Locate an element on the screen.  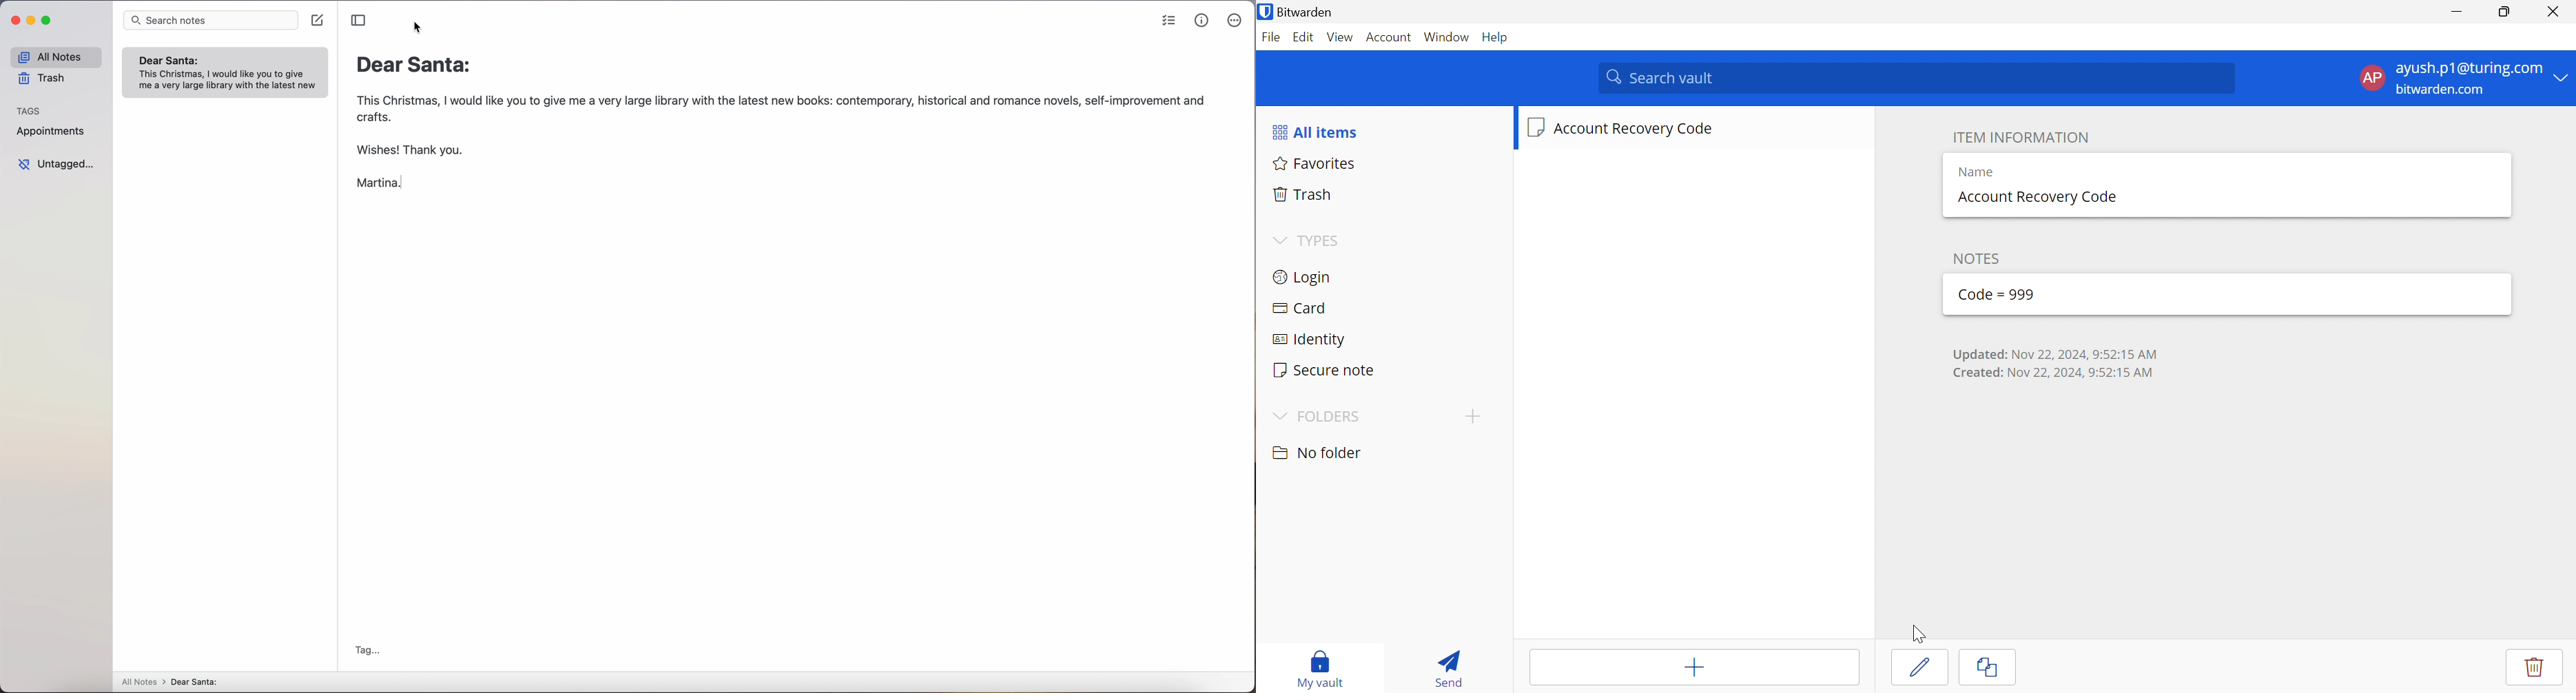
Add item is located at coordinates (1692, 670).